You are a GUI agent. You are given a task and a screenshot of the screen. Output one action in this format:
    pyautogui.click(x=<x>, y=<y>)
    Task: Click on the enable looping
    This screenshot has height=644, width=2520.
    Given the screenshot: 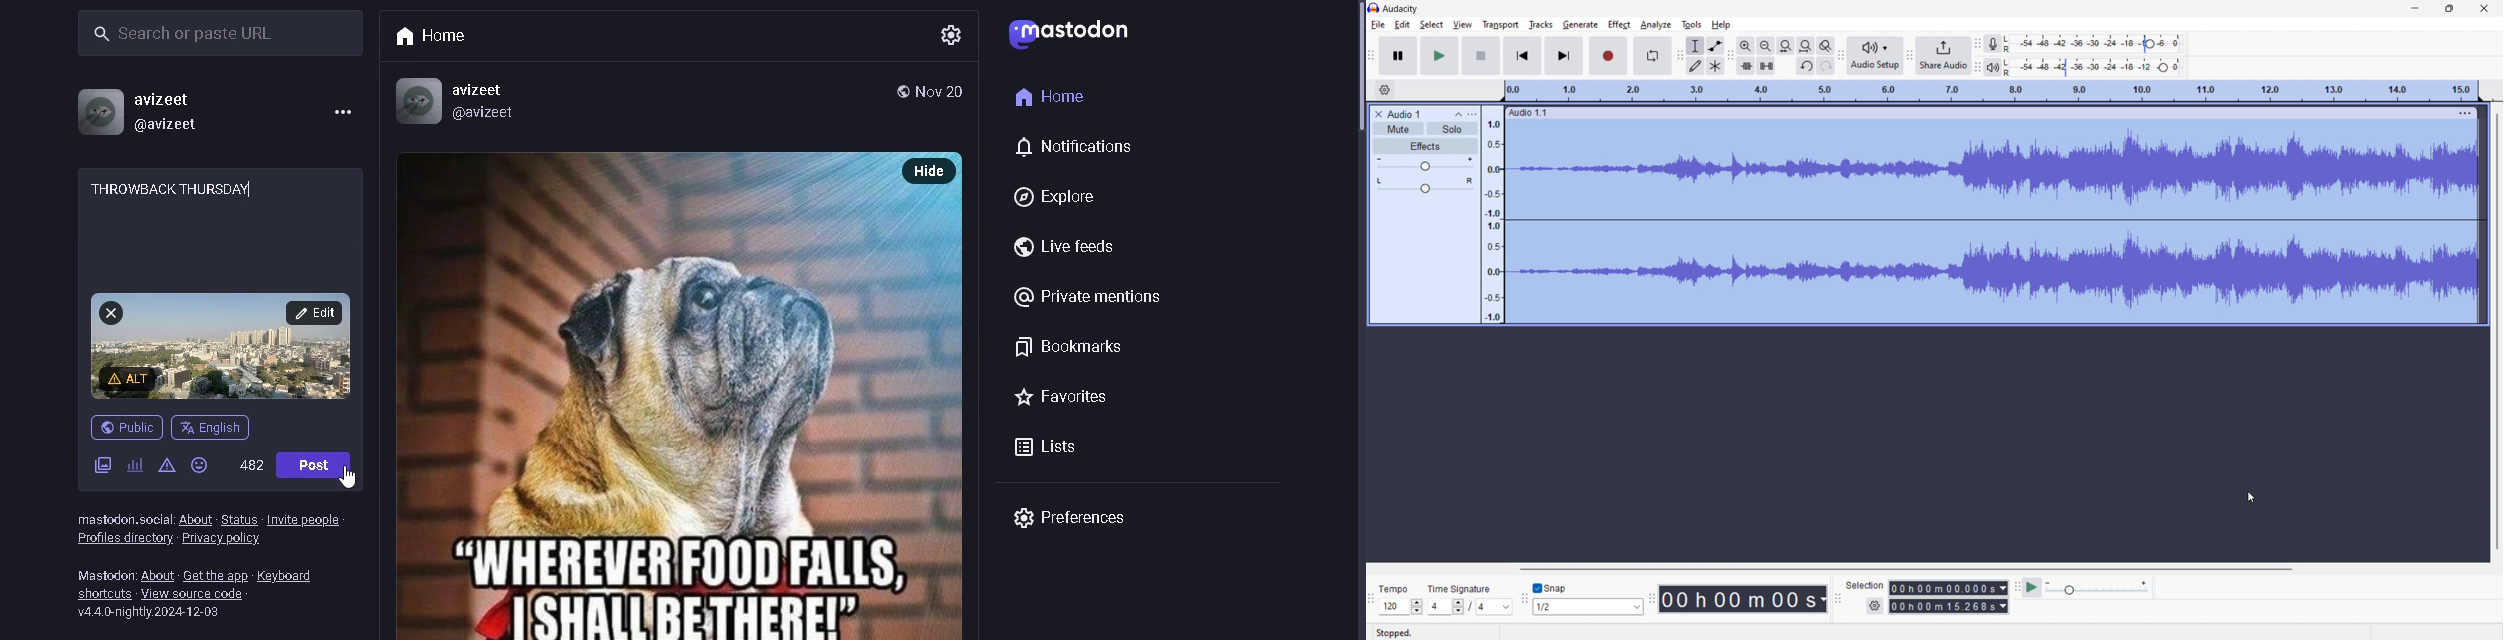 What is the action you would take?
    pyautogui.click(x=1653, y=56)
    